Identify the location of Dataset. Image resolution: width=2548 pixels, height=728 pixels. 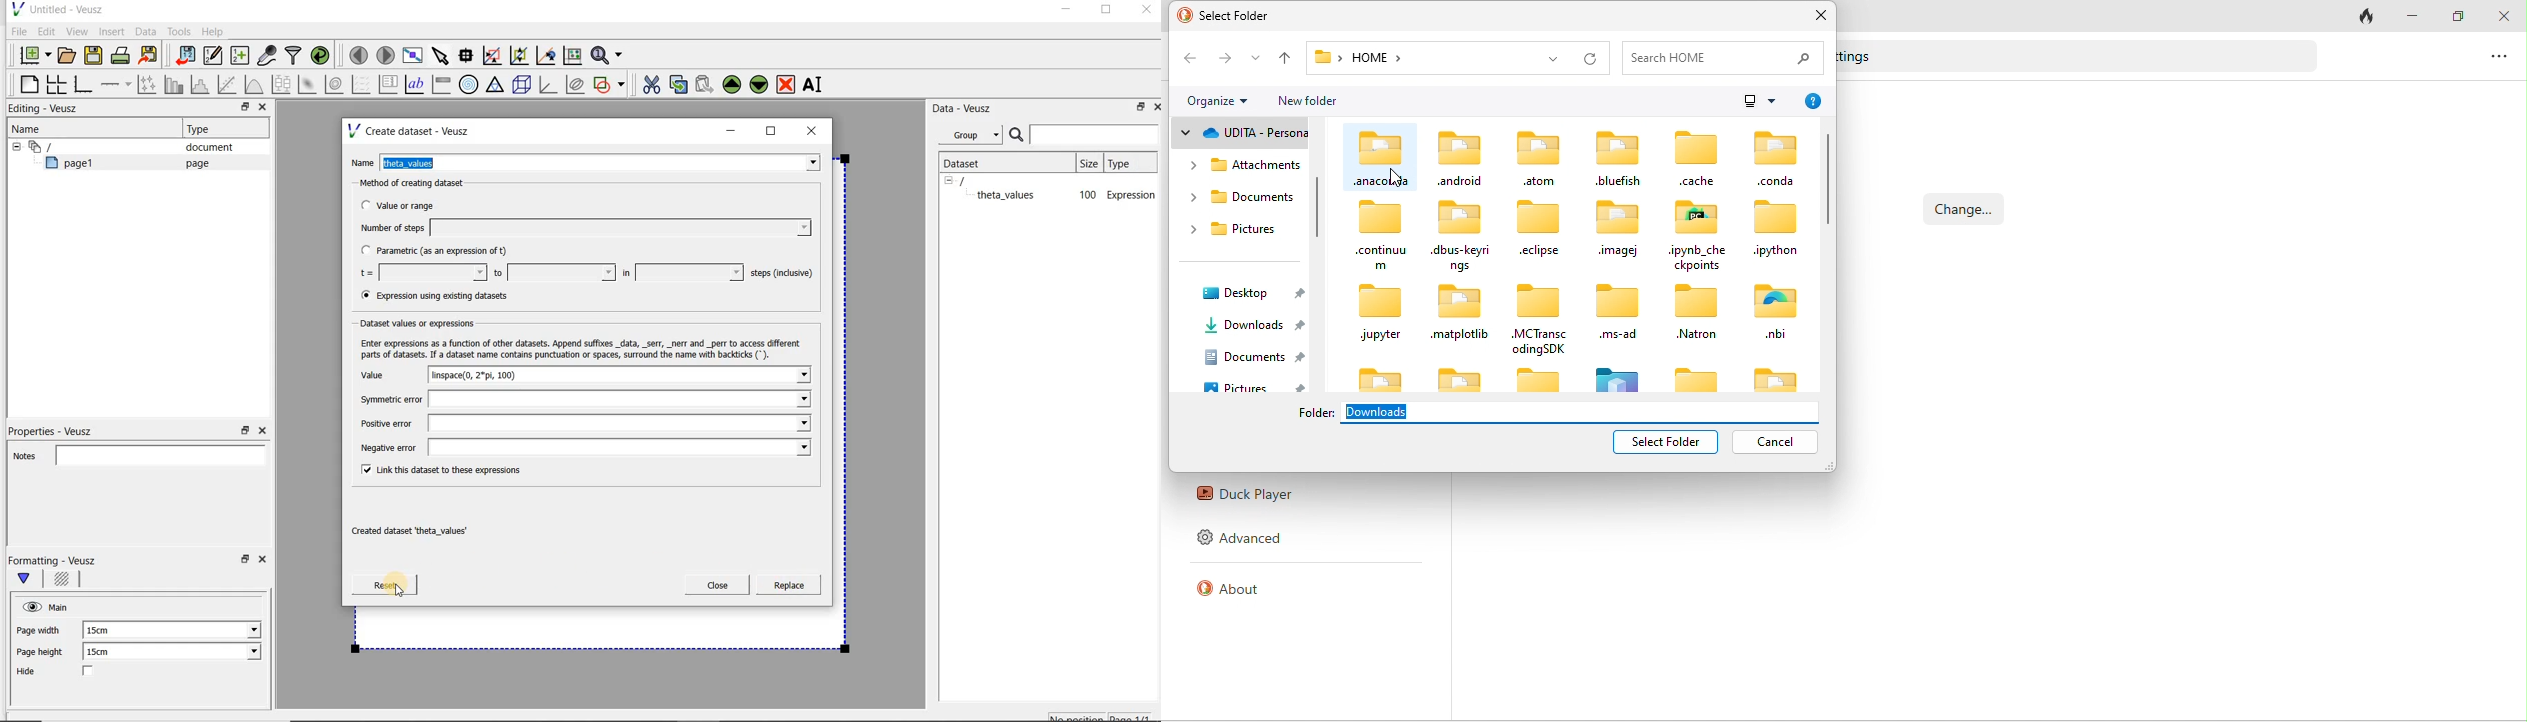
(970, 162).